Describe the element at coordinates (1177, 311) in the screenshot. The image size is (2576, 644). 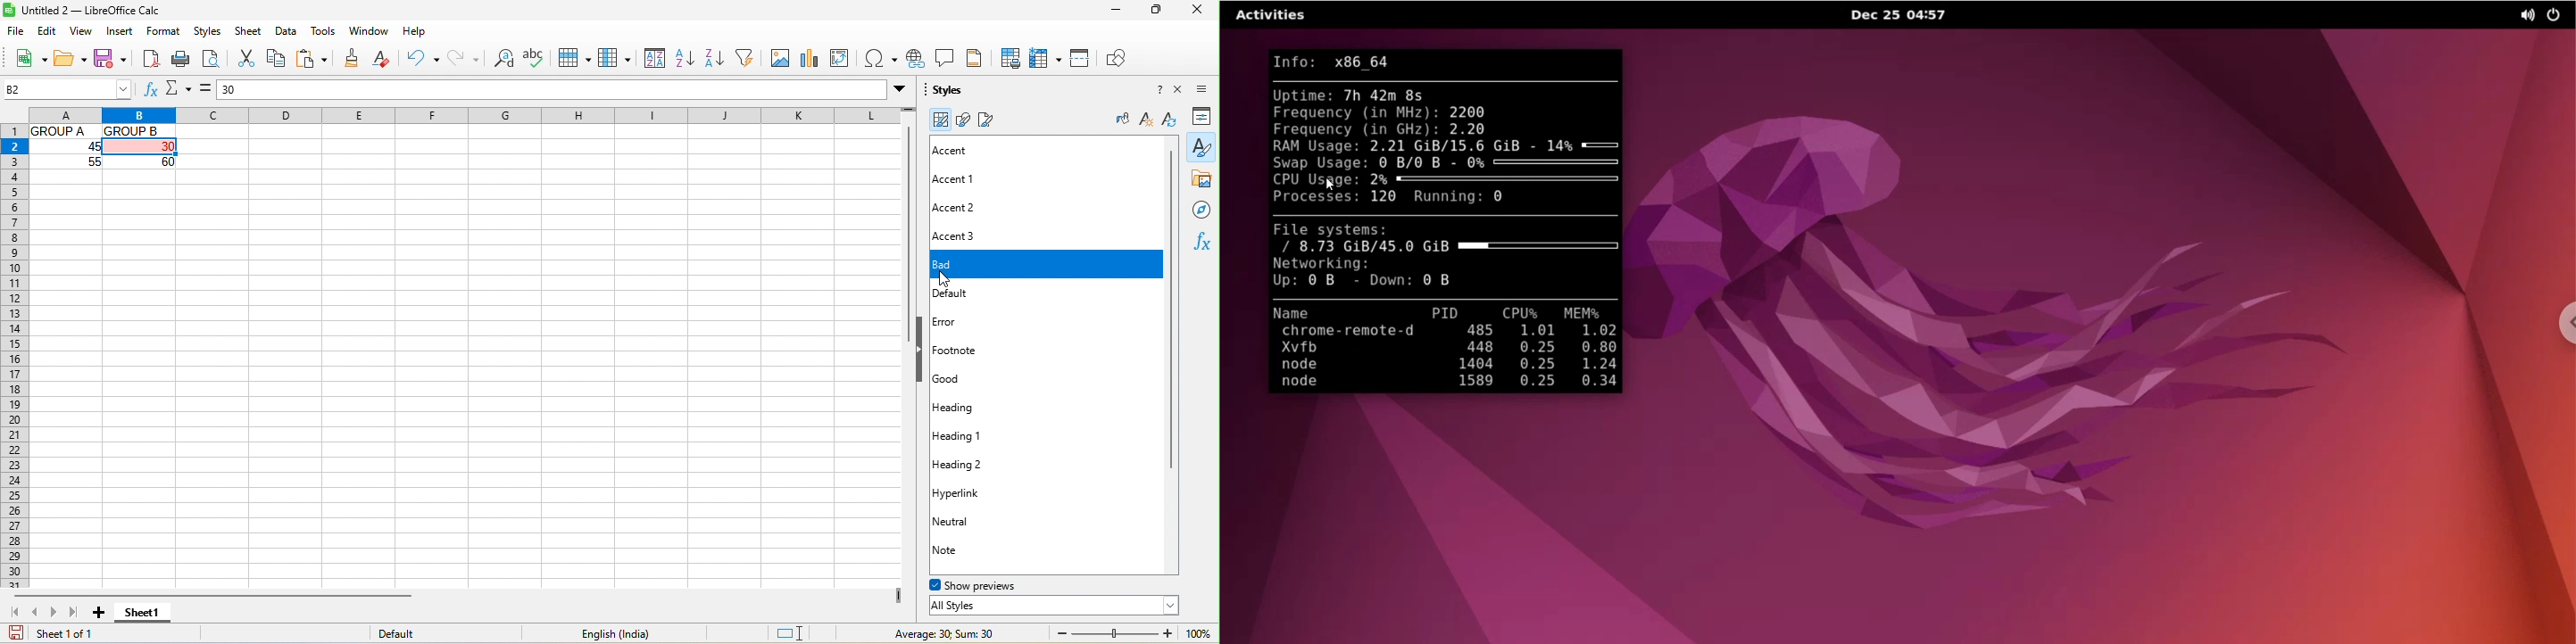
I see `vertical scroll bar` at that location.